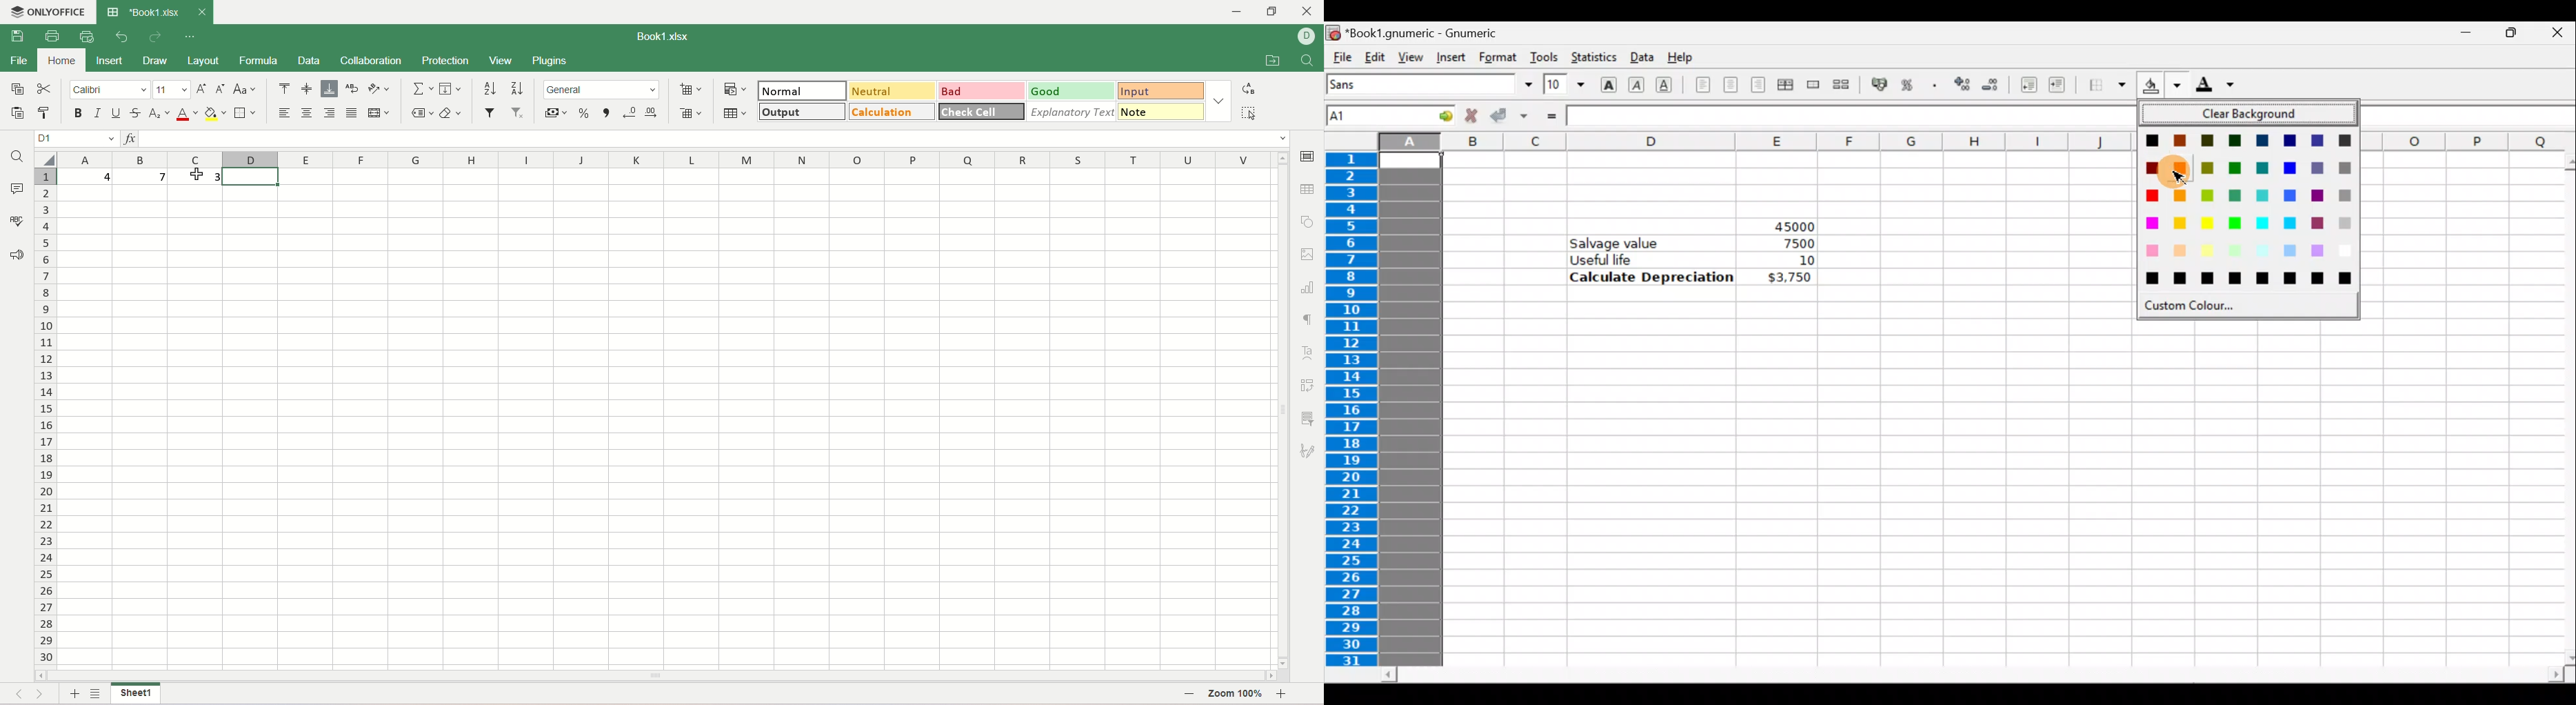 This screenshot has height=728, width=2576. Describe the element at coordinates (379, 113) in the screenshot. I see `merge and center` at that location.